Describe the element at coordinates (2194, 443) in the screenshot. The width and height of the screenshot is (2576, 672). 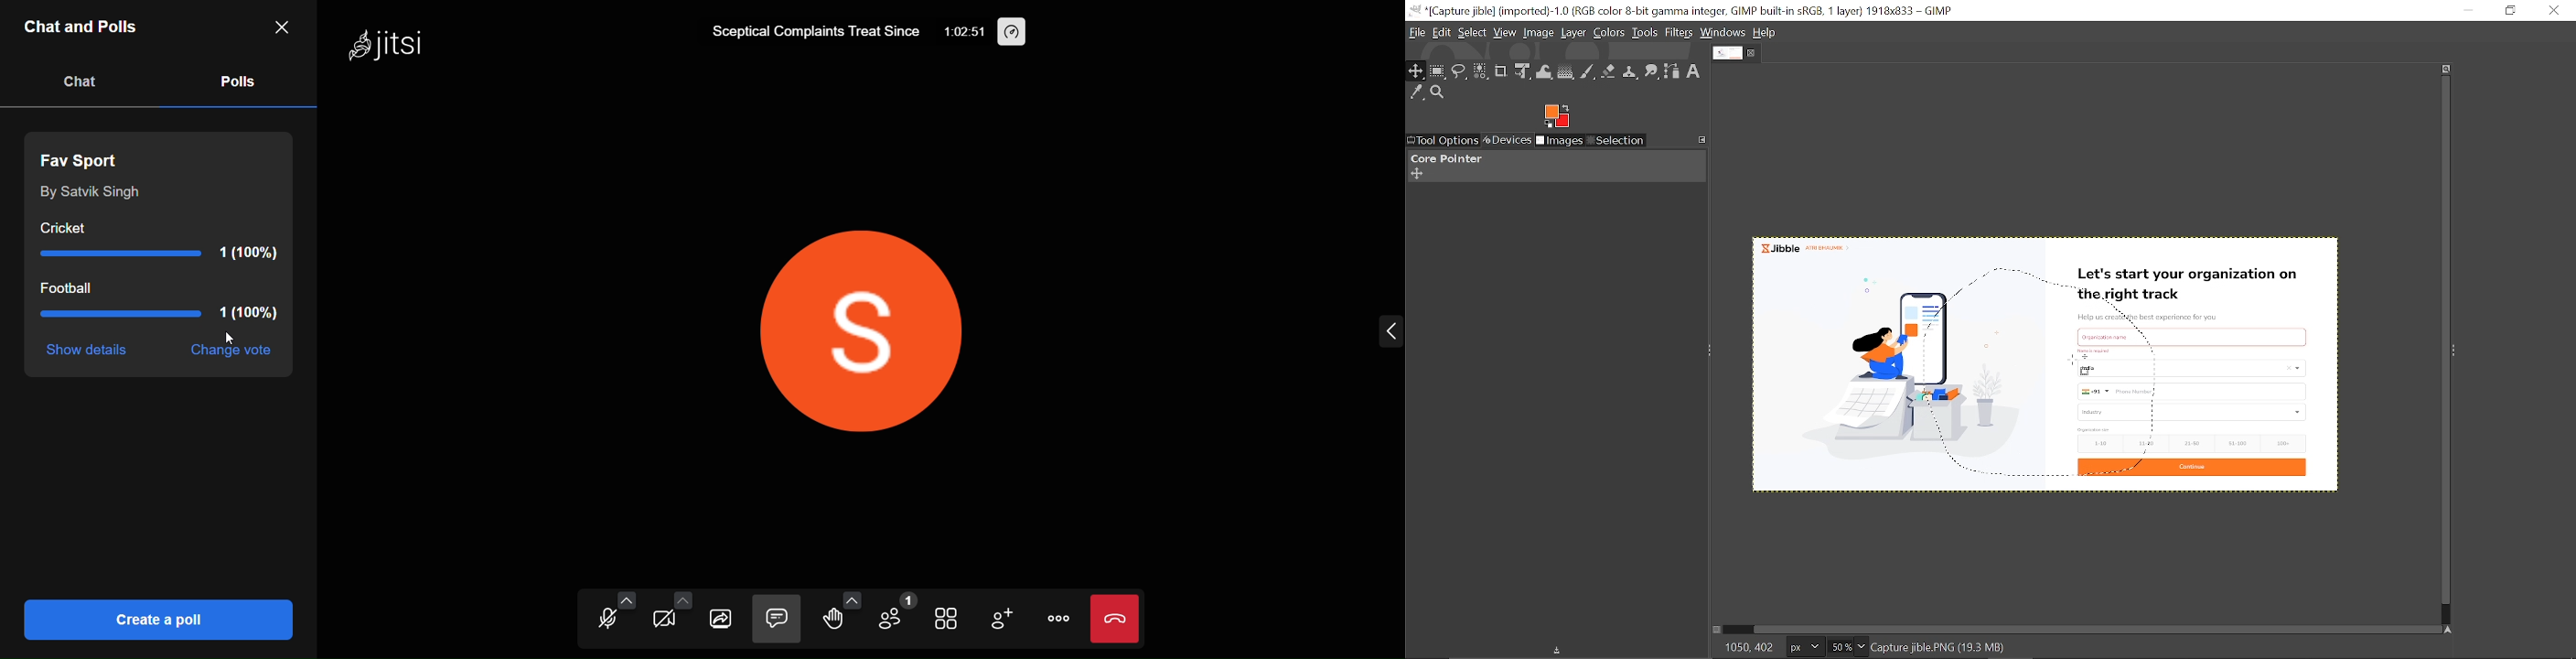
I see `21-50` at that location.